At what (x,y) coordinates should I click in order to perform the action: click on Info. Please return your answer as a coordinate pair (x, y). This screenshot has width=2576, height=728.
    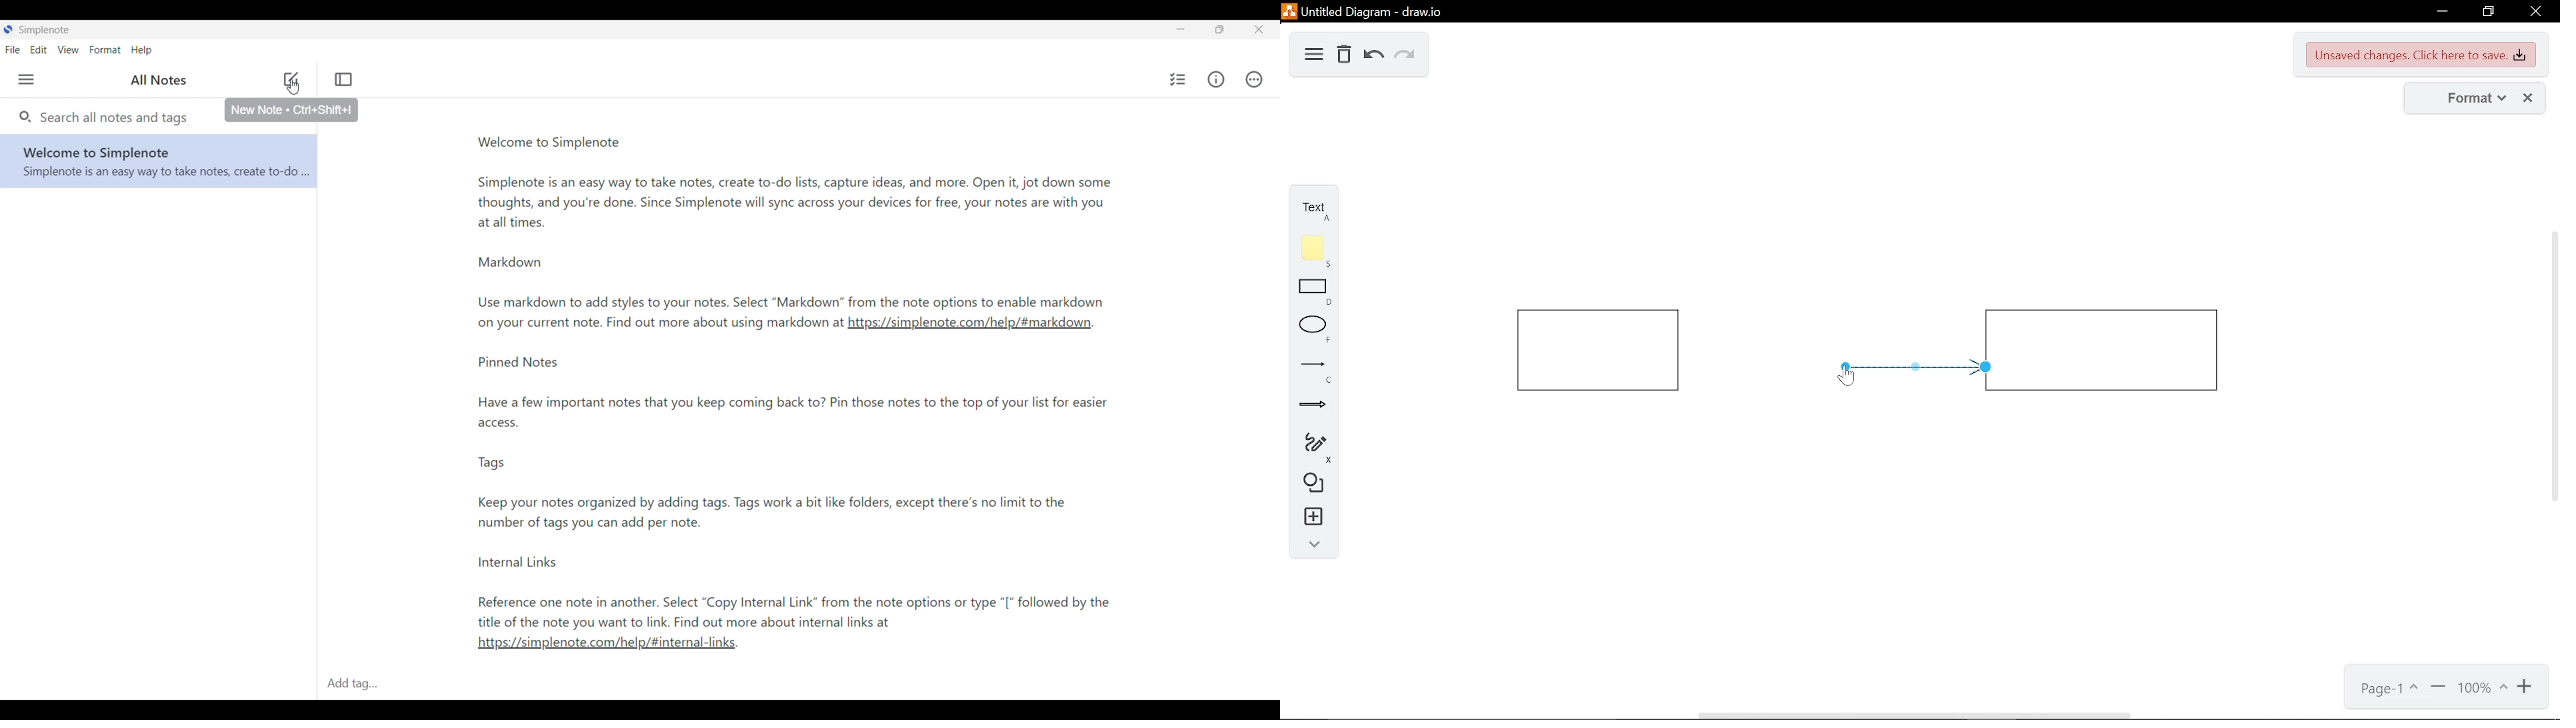
    Looking at the image, I should click on (1216, 79).